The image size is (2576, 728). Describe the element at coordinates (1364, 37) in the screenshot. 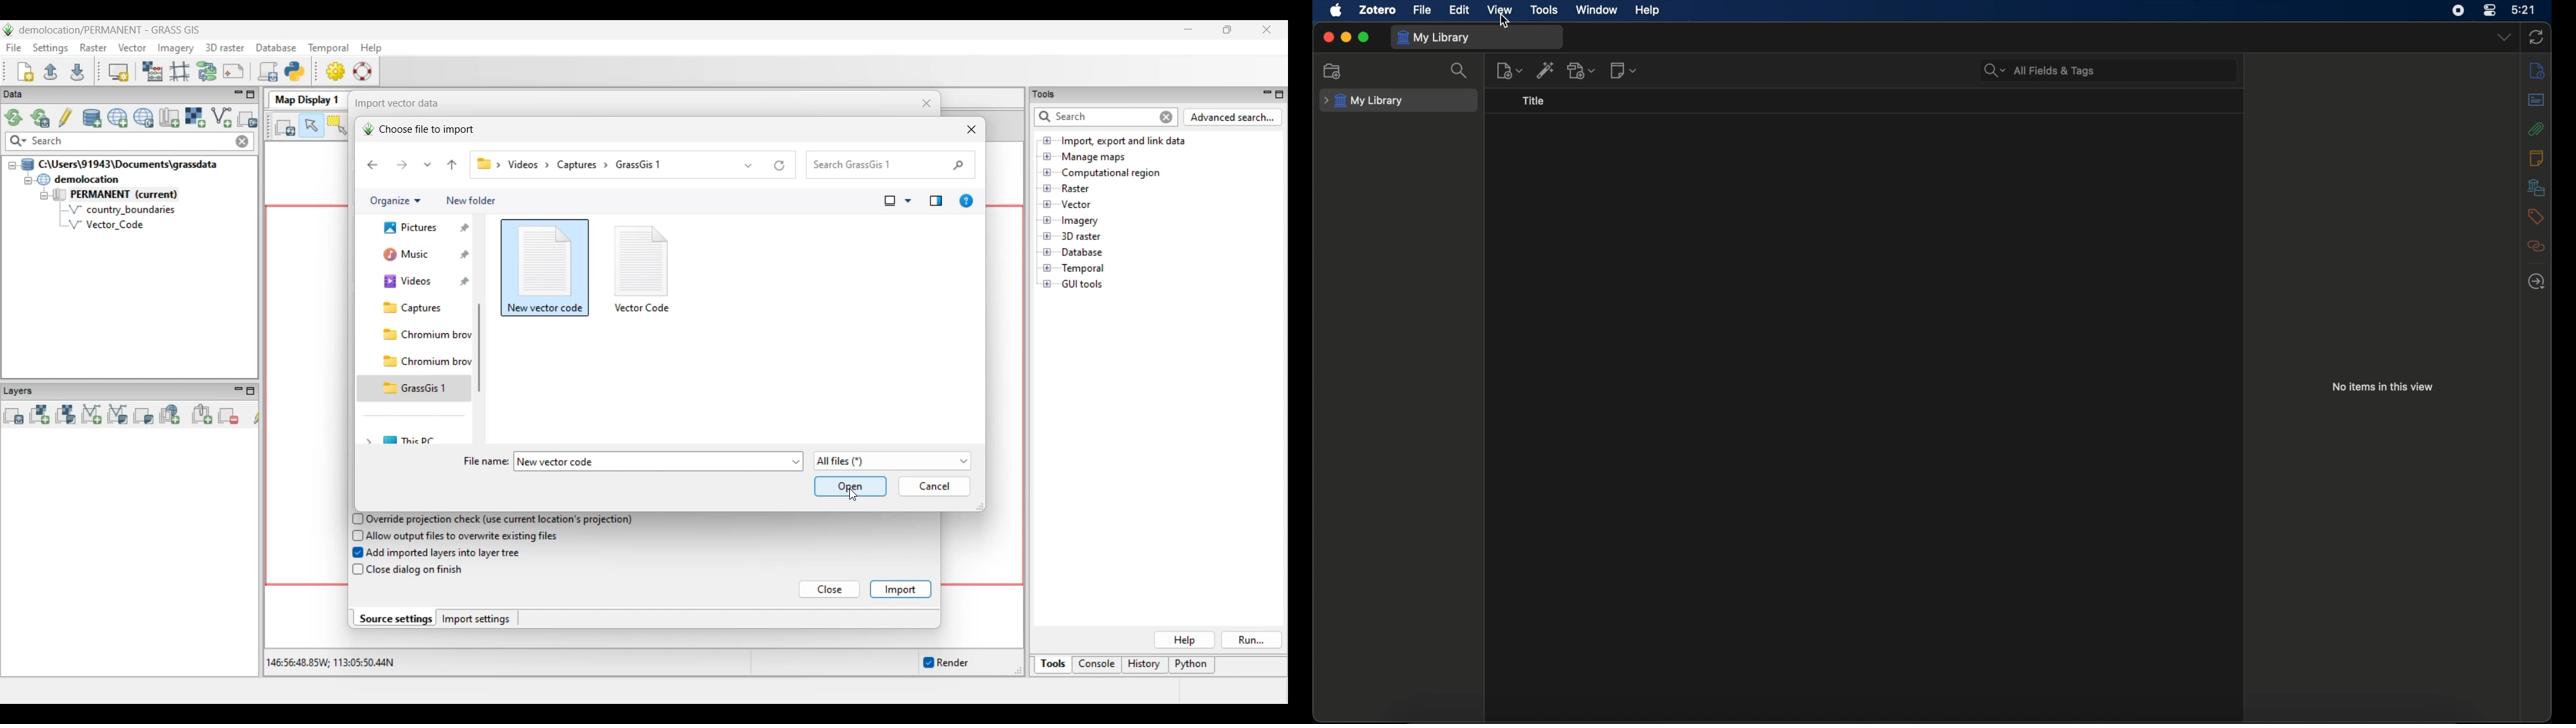

I see `maximize` at that location.